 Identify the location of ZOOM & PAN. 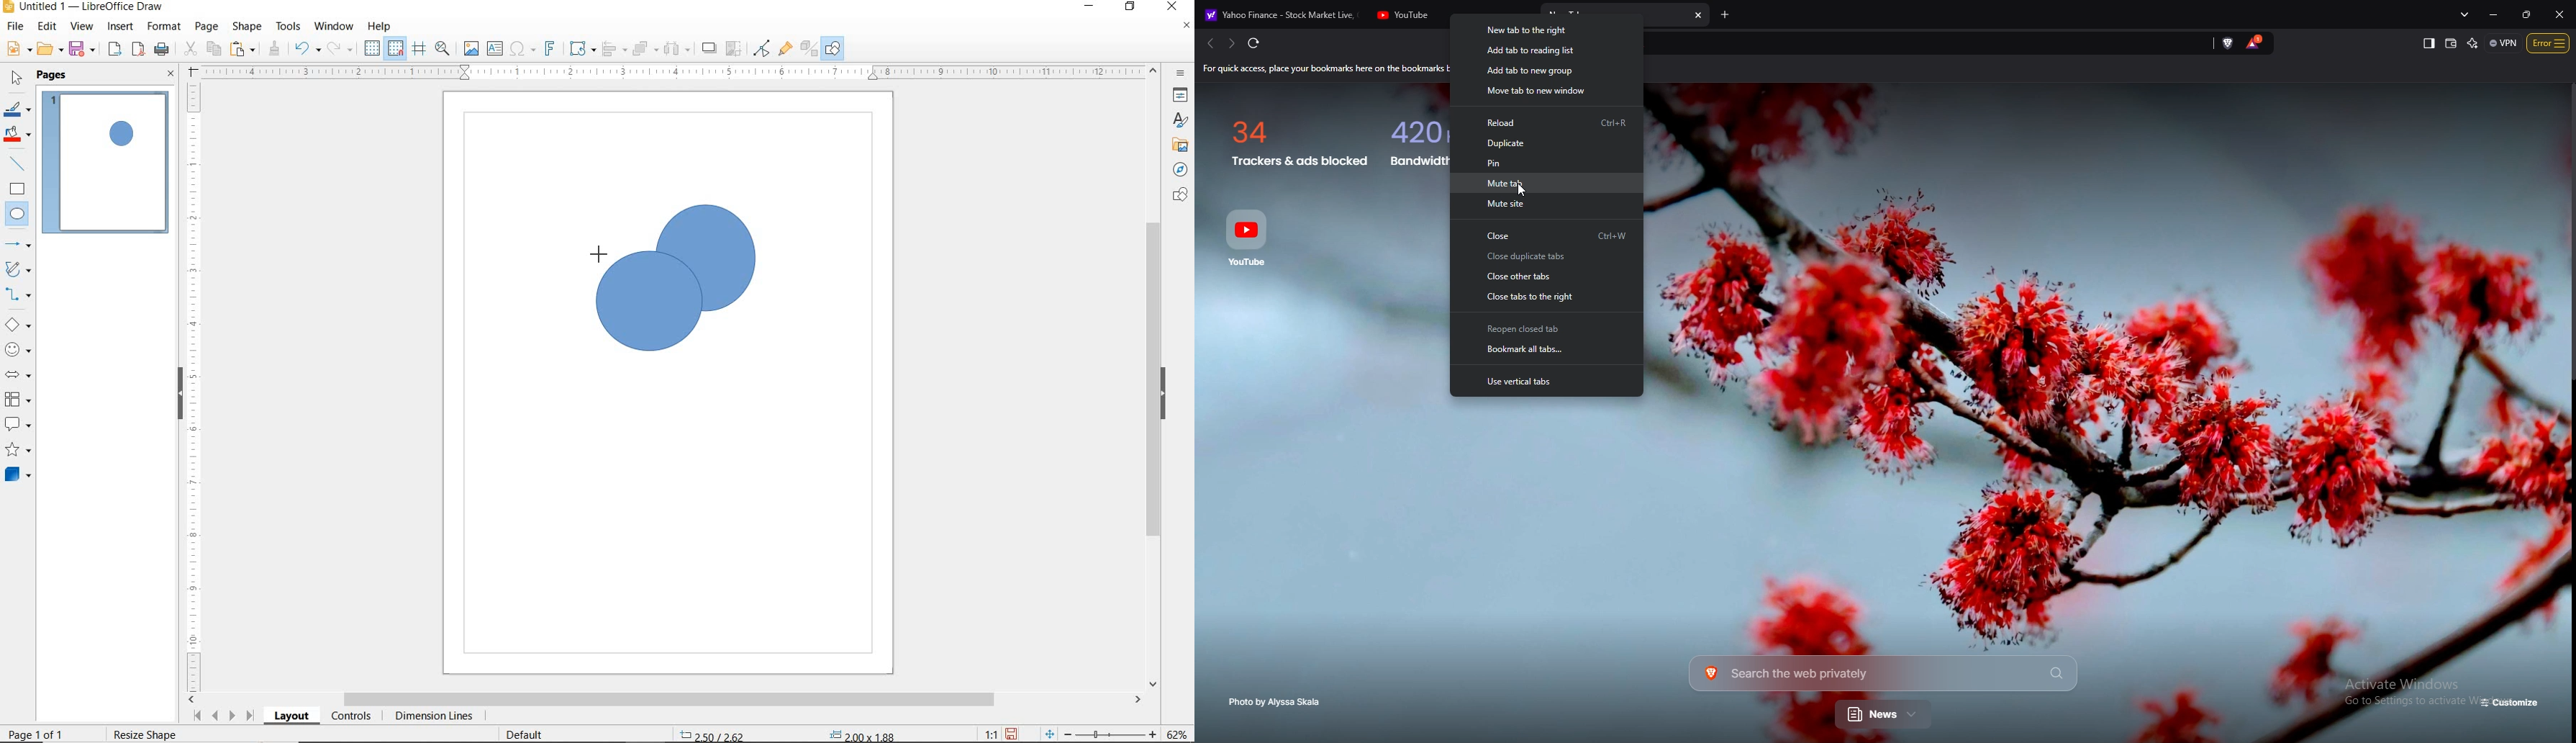
(442, 48).